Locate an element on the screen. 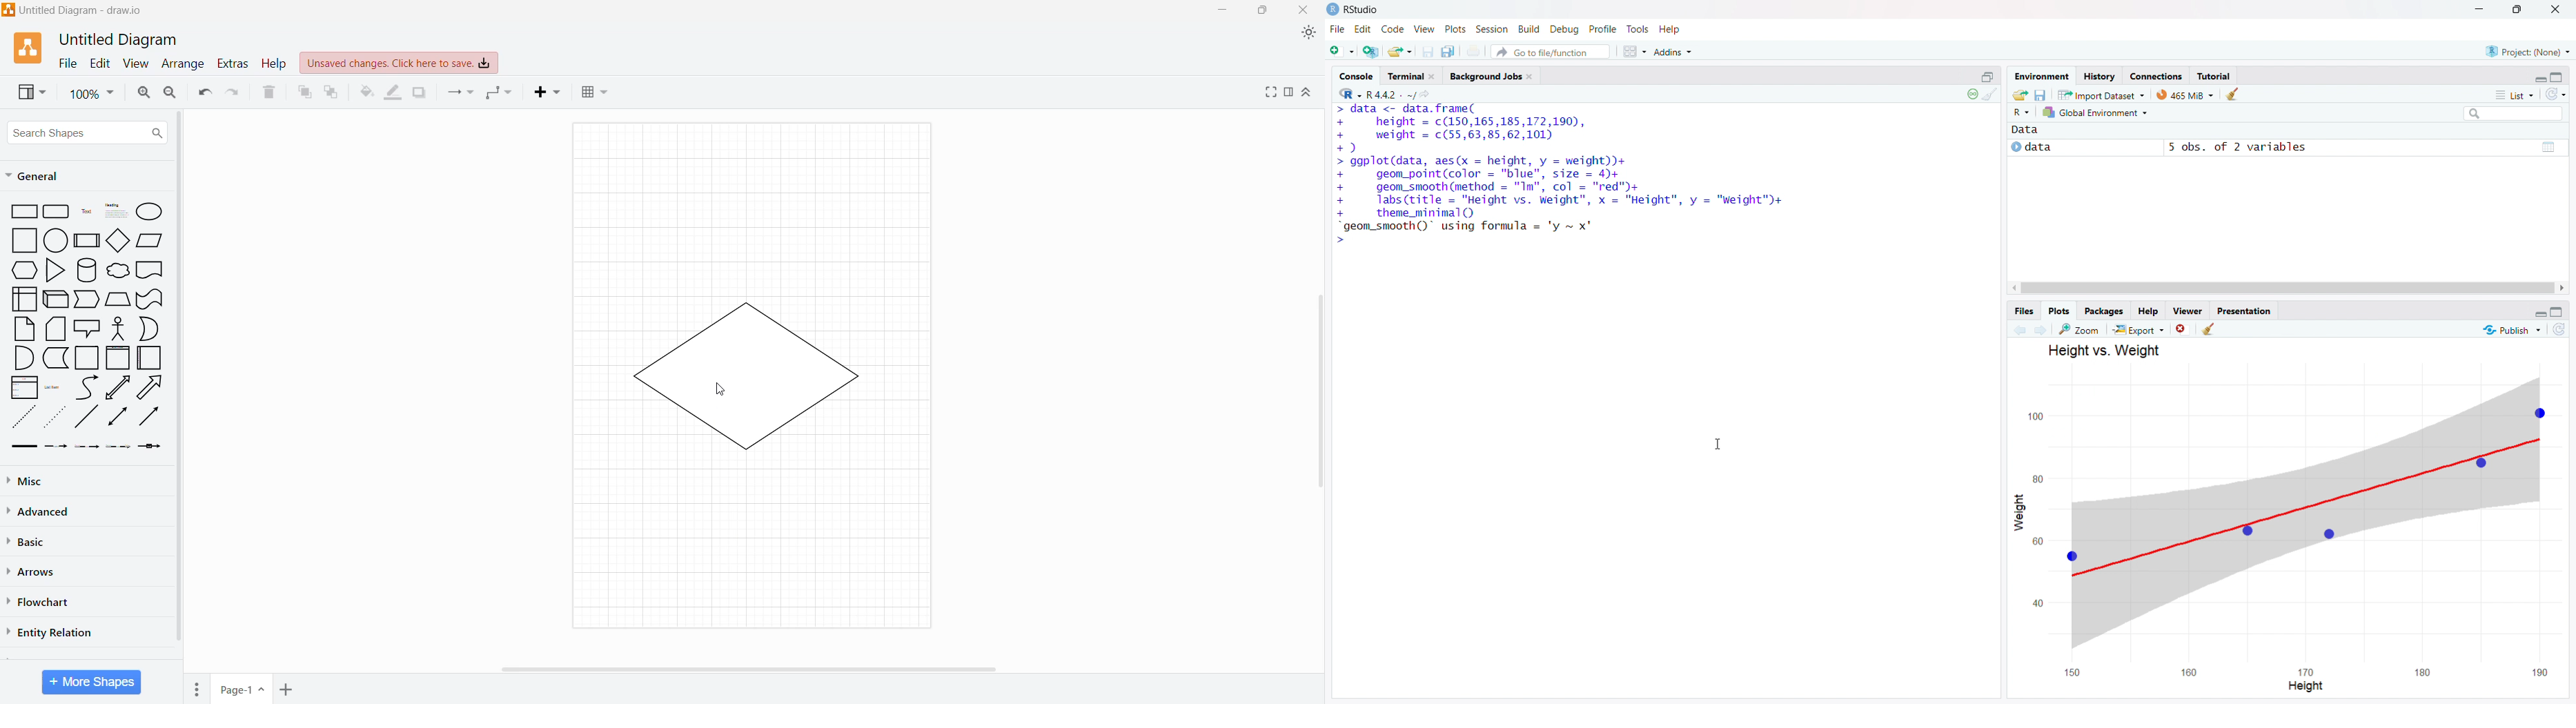 This screenshot has width=2576, height=728. Document is located at coordinates (150, 271).